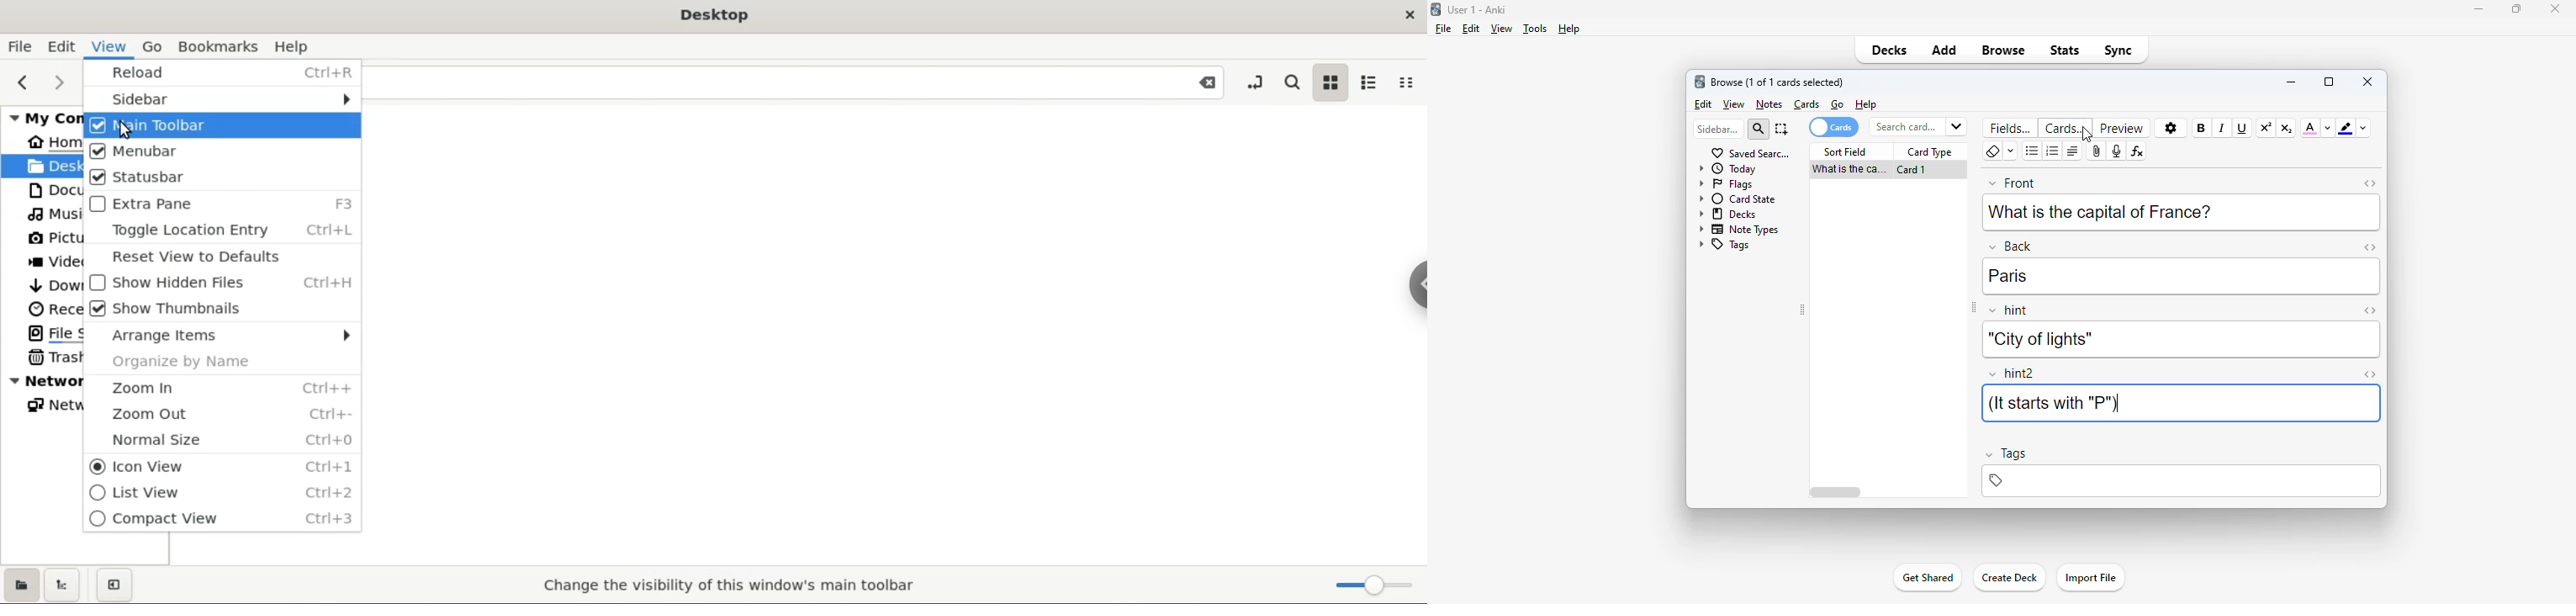 This screenshot has height=616, width=2576. I want to click on front, so click(2013, 182).